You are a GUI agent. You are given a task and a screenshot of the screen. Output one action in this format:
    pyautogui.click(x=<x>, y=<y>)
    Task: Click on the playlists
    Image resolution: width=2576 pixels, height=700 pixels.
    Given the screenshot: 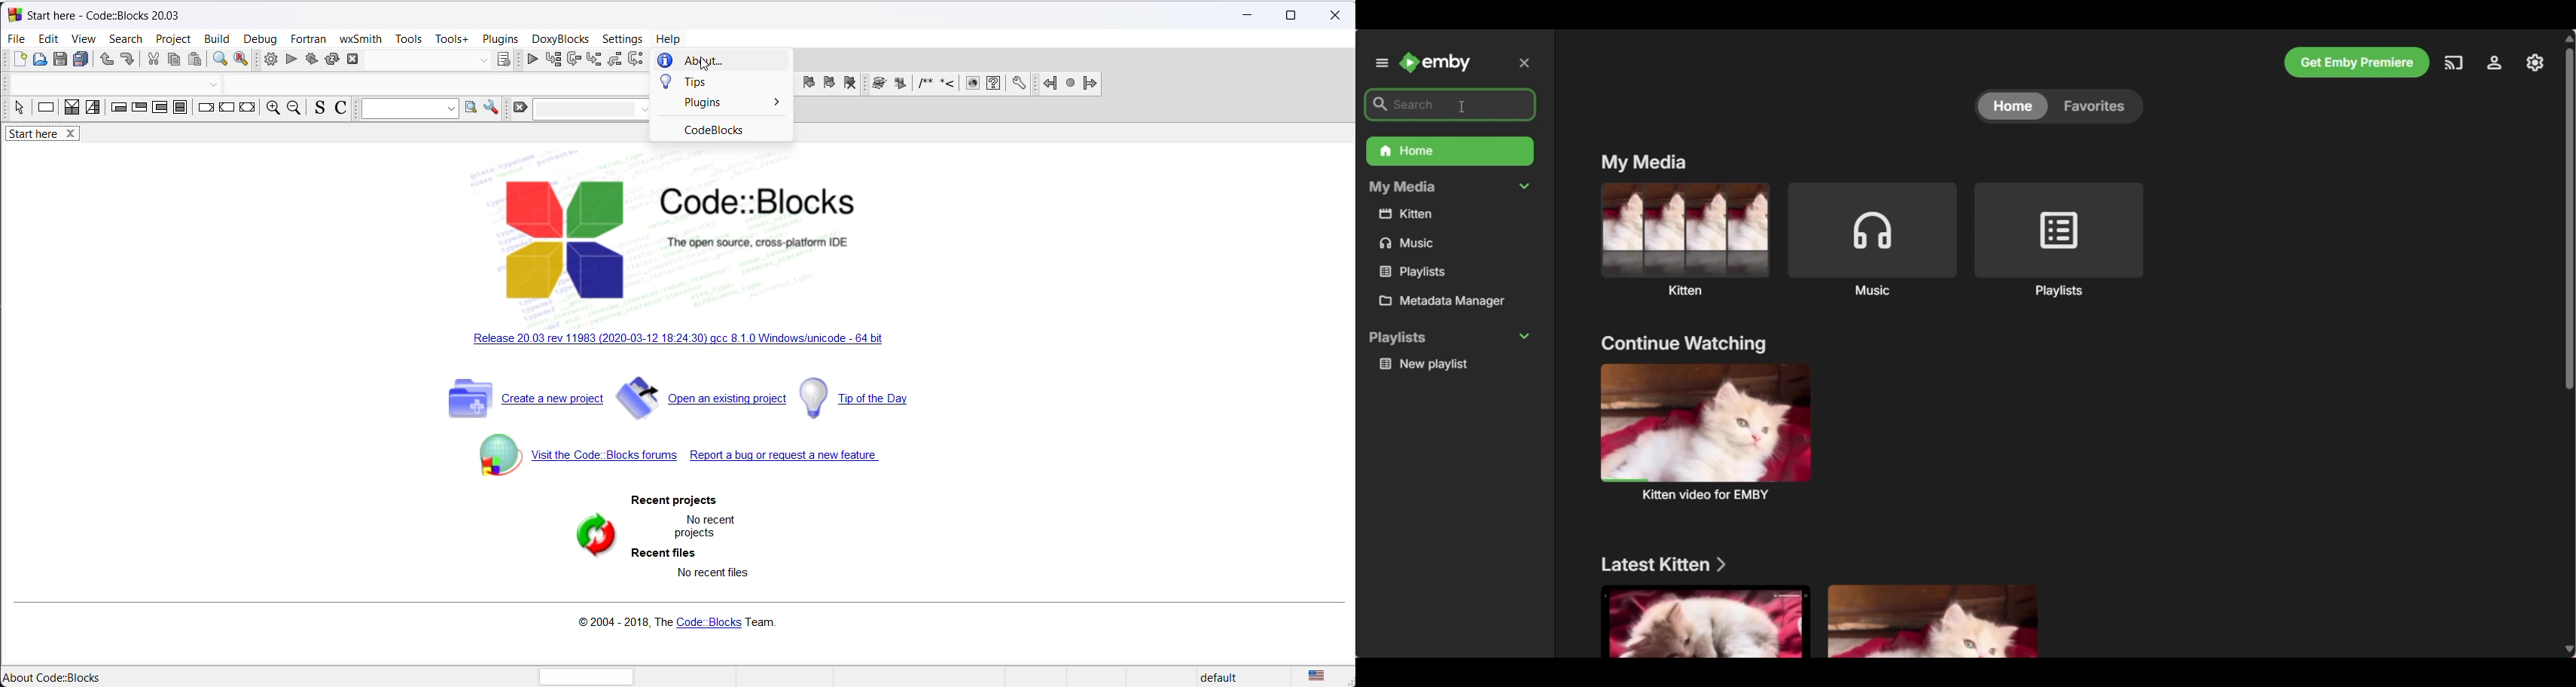 What is the action you would take?
    pyautogui.click(x=1444, y=271)
    